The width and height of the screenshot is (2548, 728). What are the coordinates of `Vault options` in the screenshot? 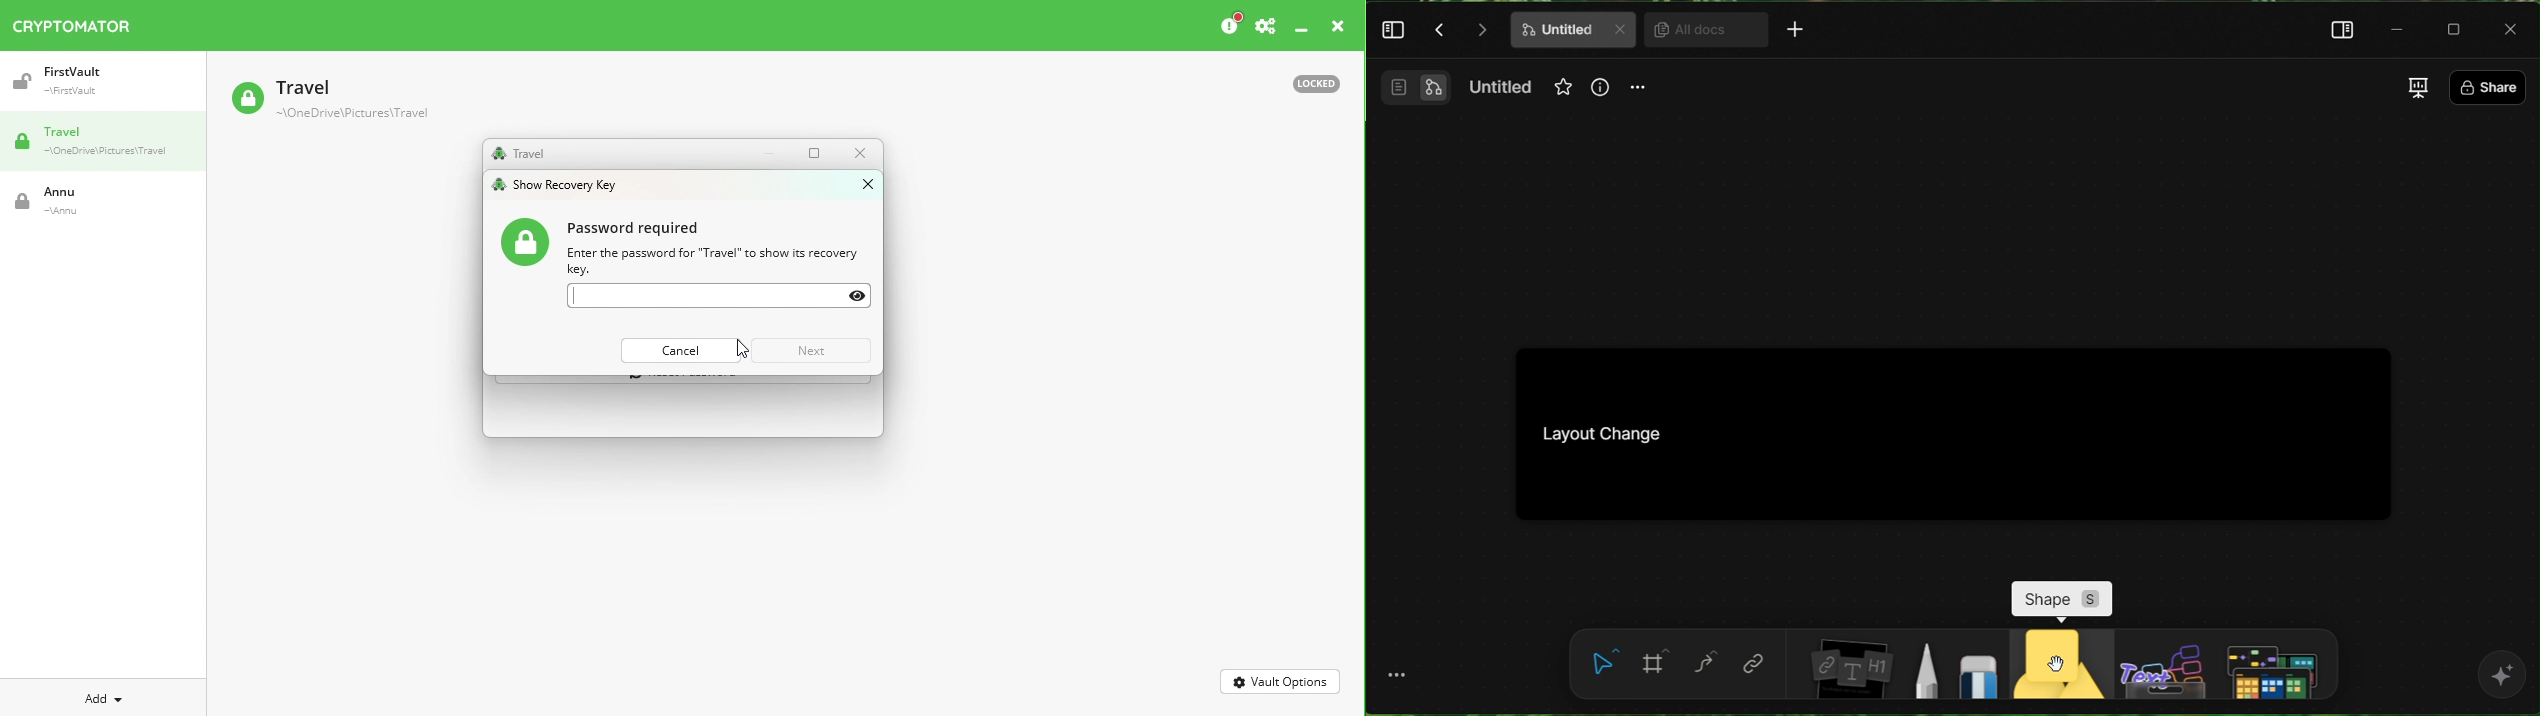 It's located at (1281, 680).